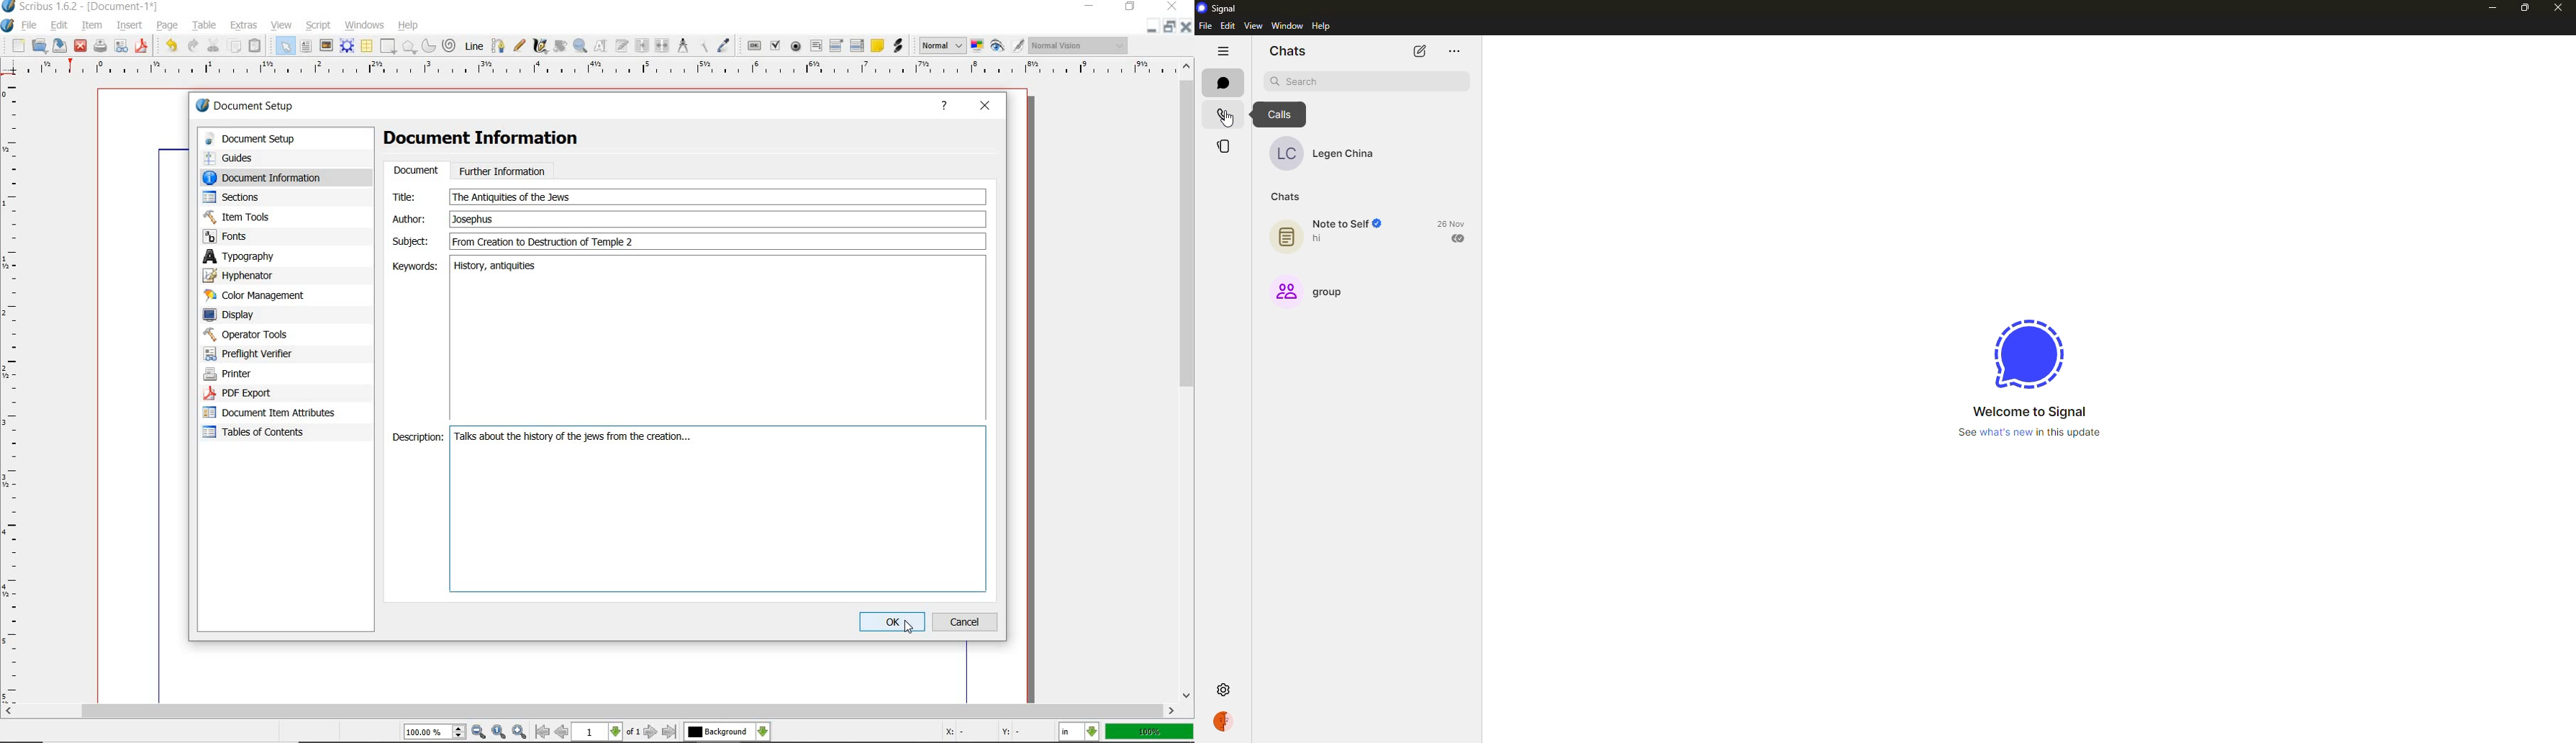 This screenshot has height=756, width=2576. I want to click on measurements, so click(682, 46).